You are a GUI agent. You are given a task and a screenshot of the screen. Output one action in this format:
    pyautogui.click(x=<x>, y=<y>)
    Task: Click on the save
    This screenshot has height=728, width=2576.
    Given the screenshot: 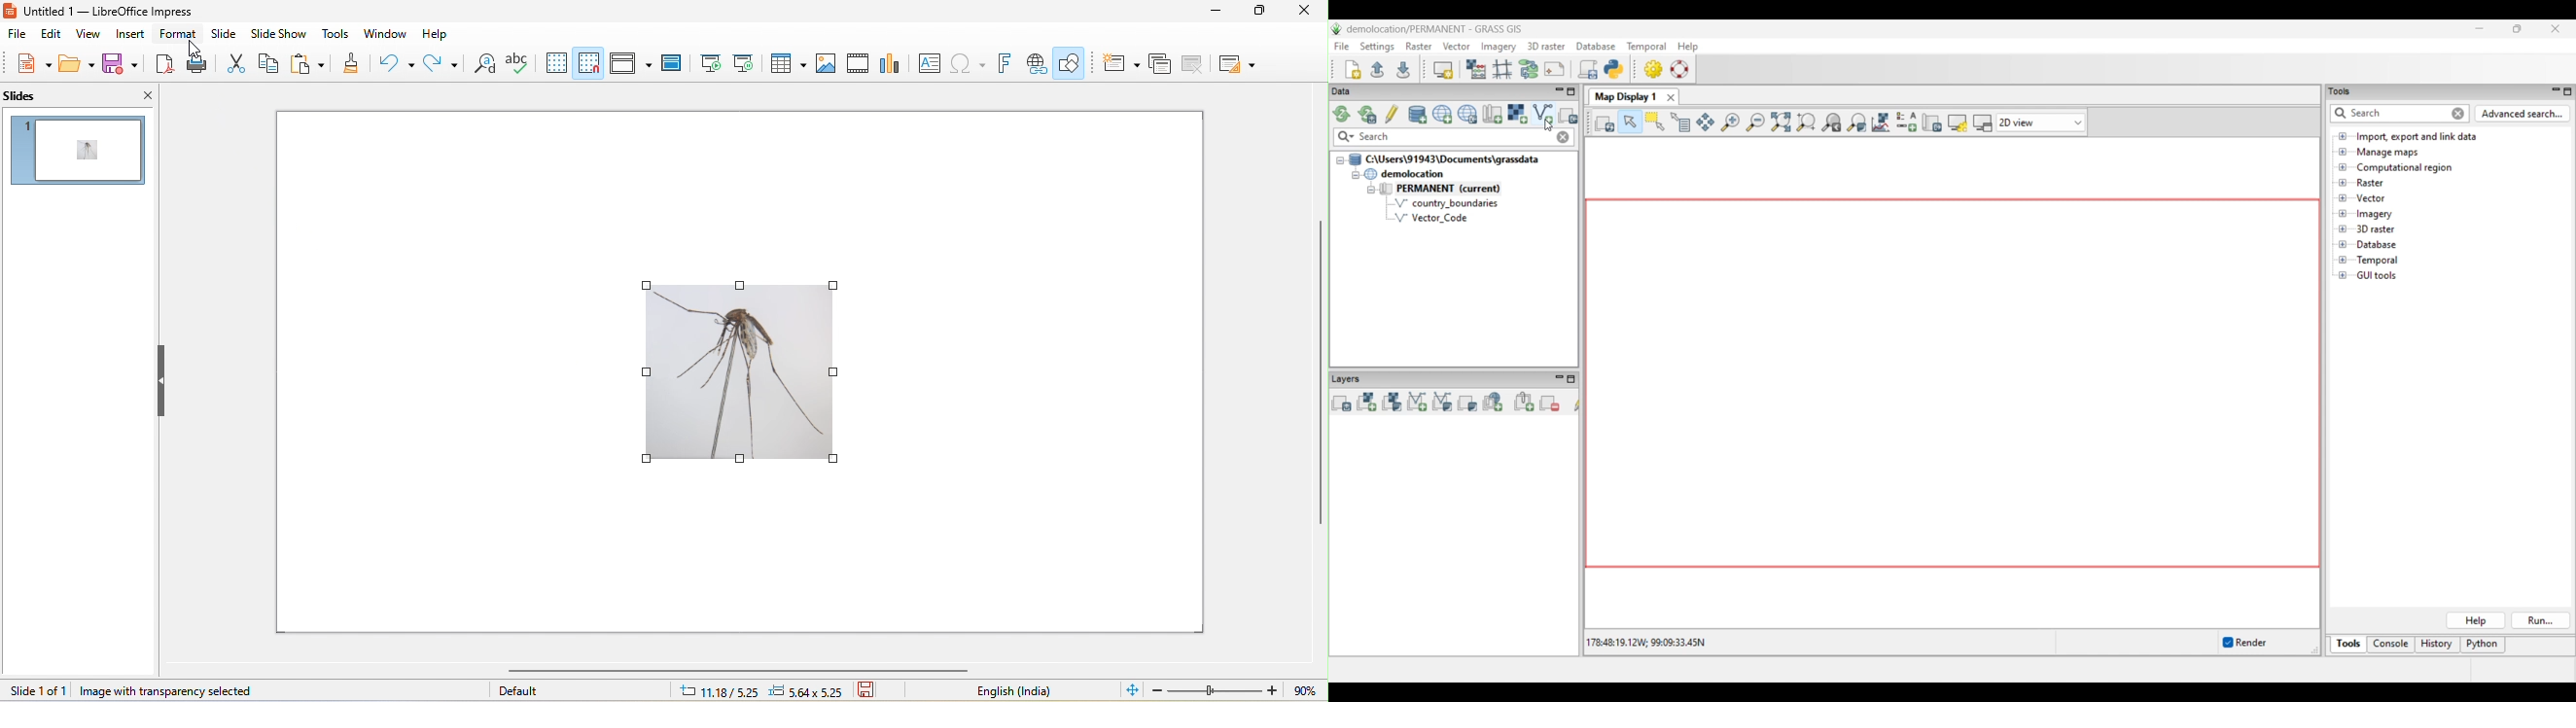 What is the action you would take?
    pyautogui.click(x=873, y=690)
    